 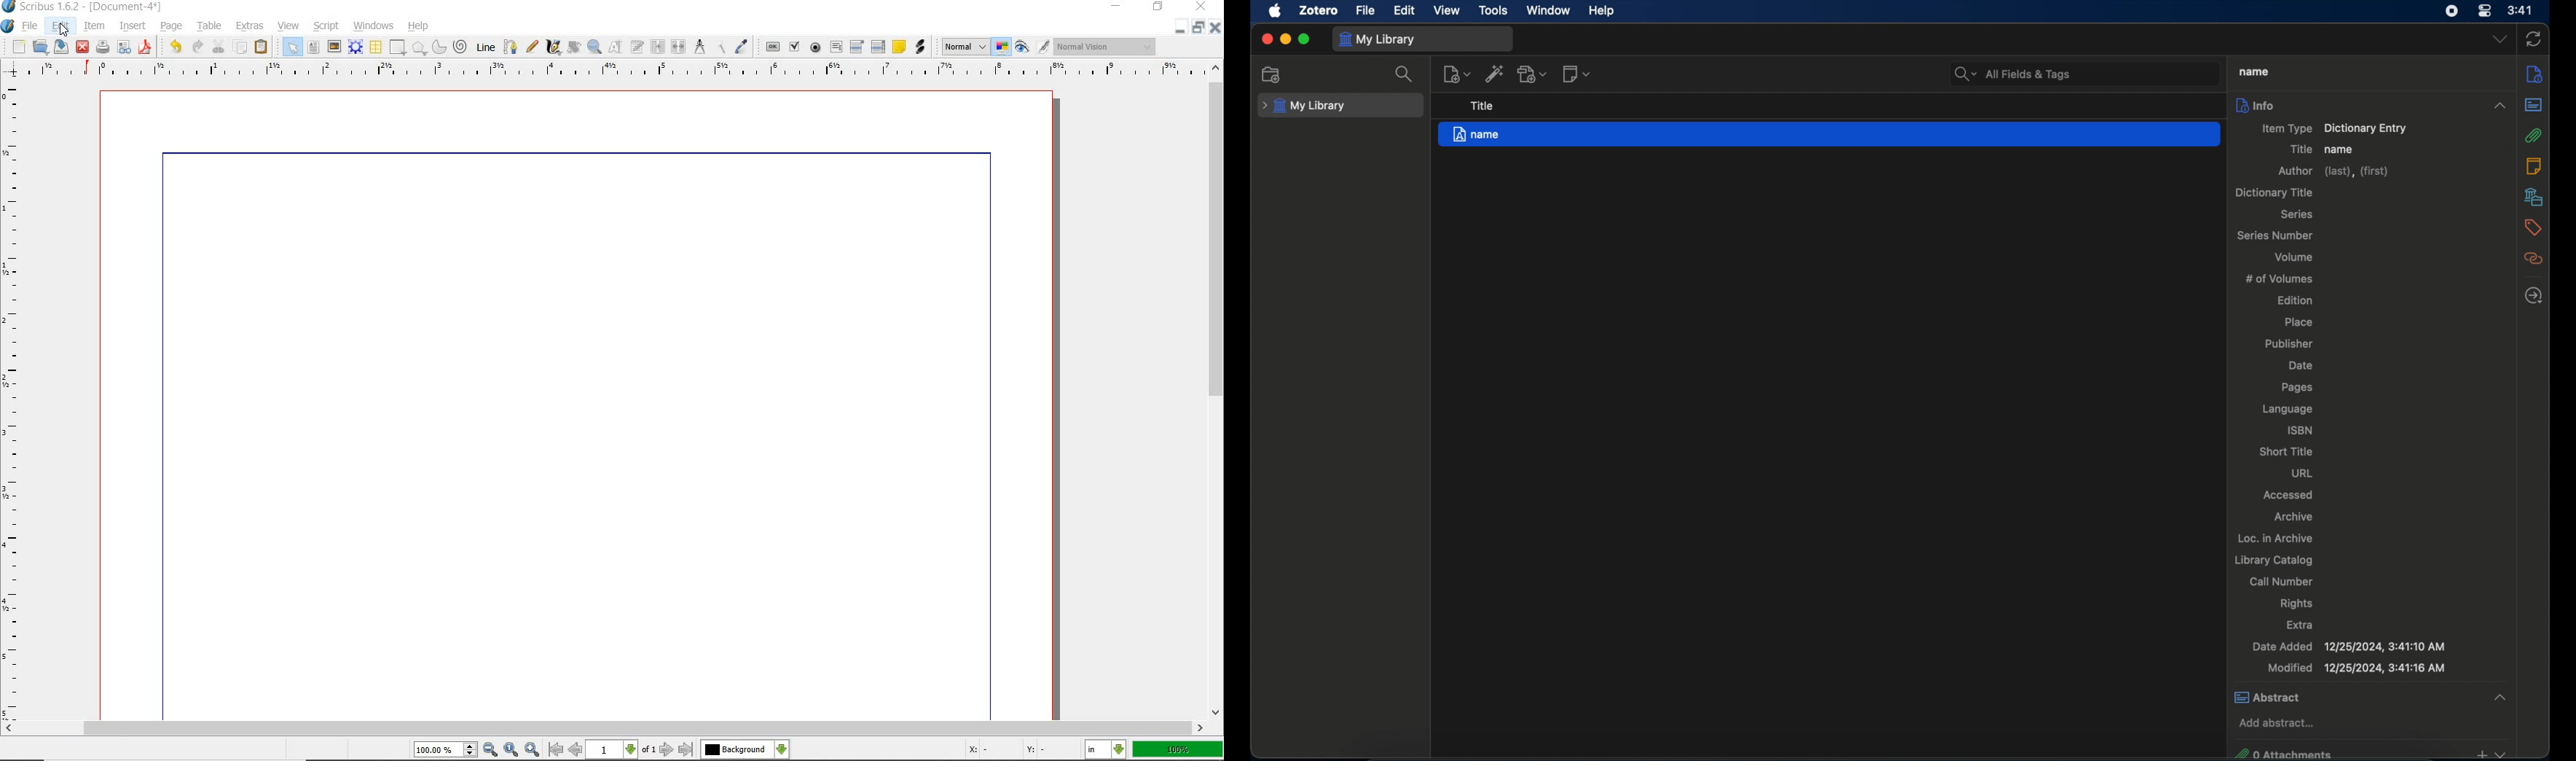 What do you see at coordinates (62, 47) in the screenshot?
I see `save` at bounding box center [62, 47].